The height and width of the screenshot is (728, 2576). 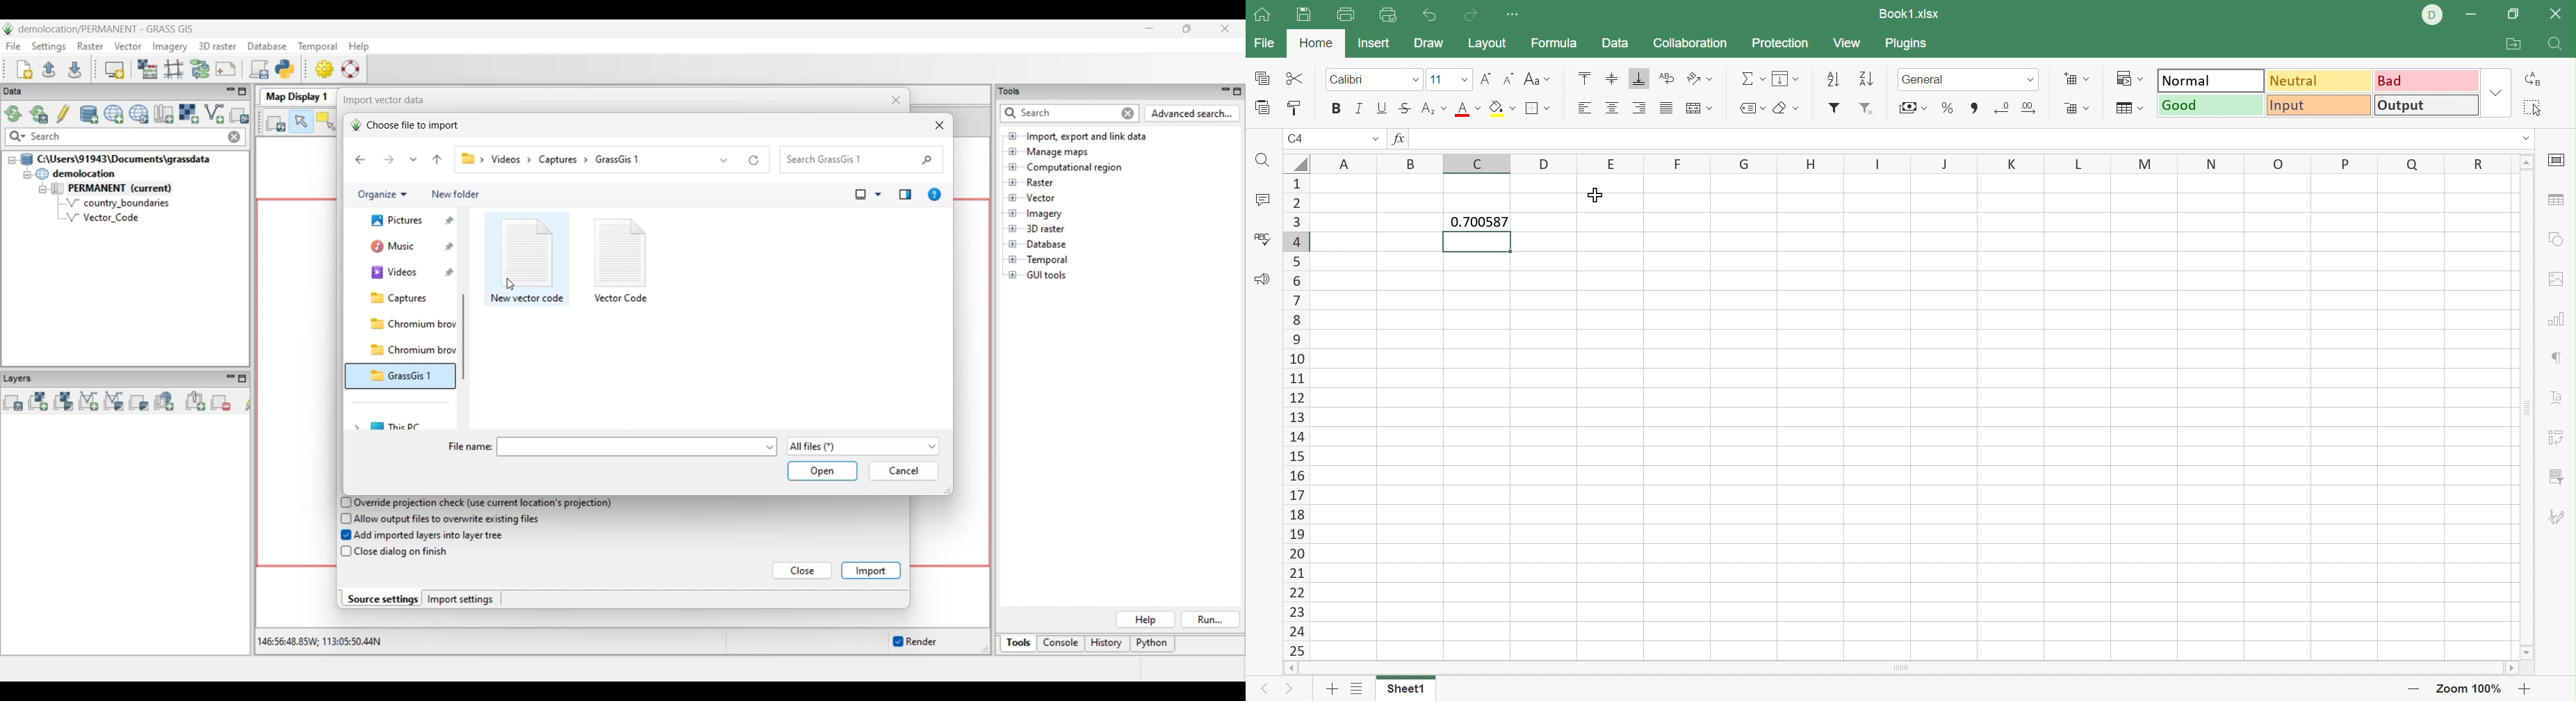 What do you see at coordinates (1610, 77) in the screenshot?
I see `Align middle` at bounding box center [1610, 77].